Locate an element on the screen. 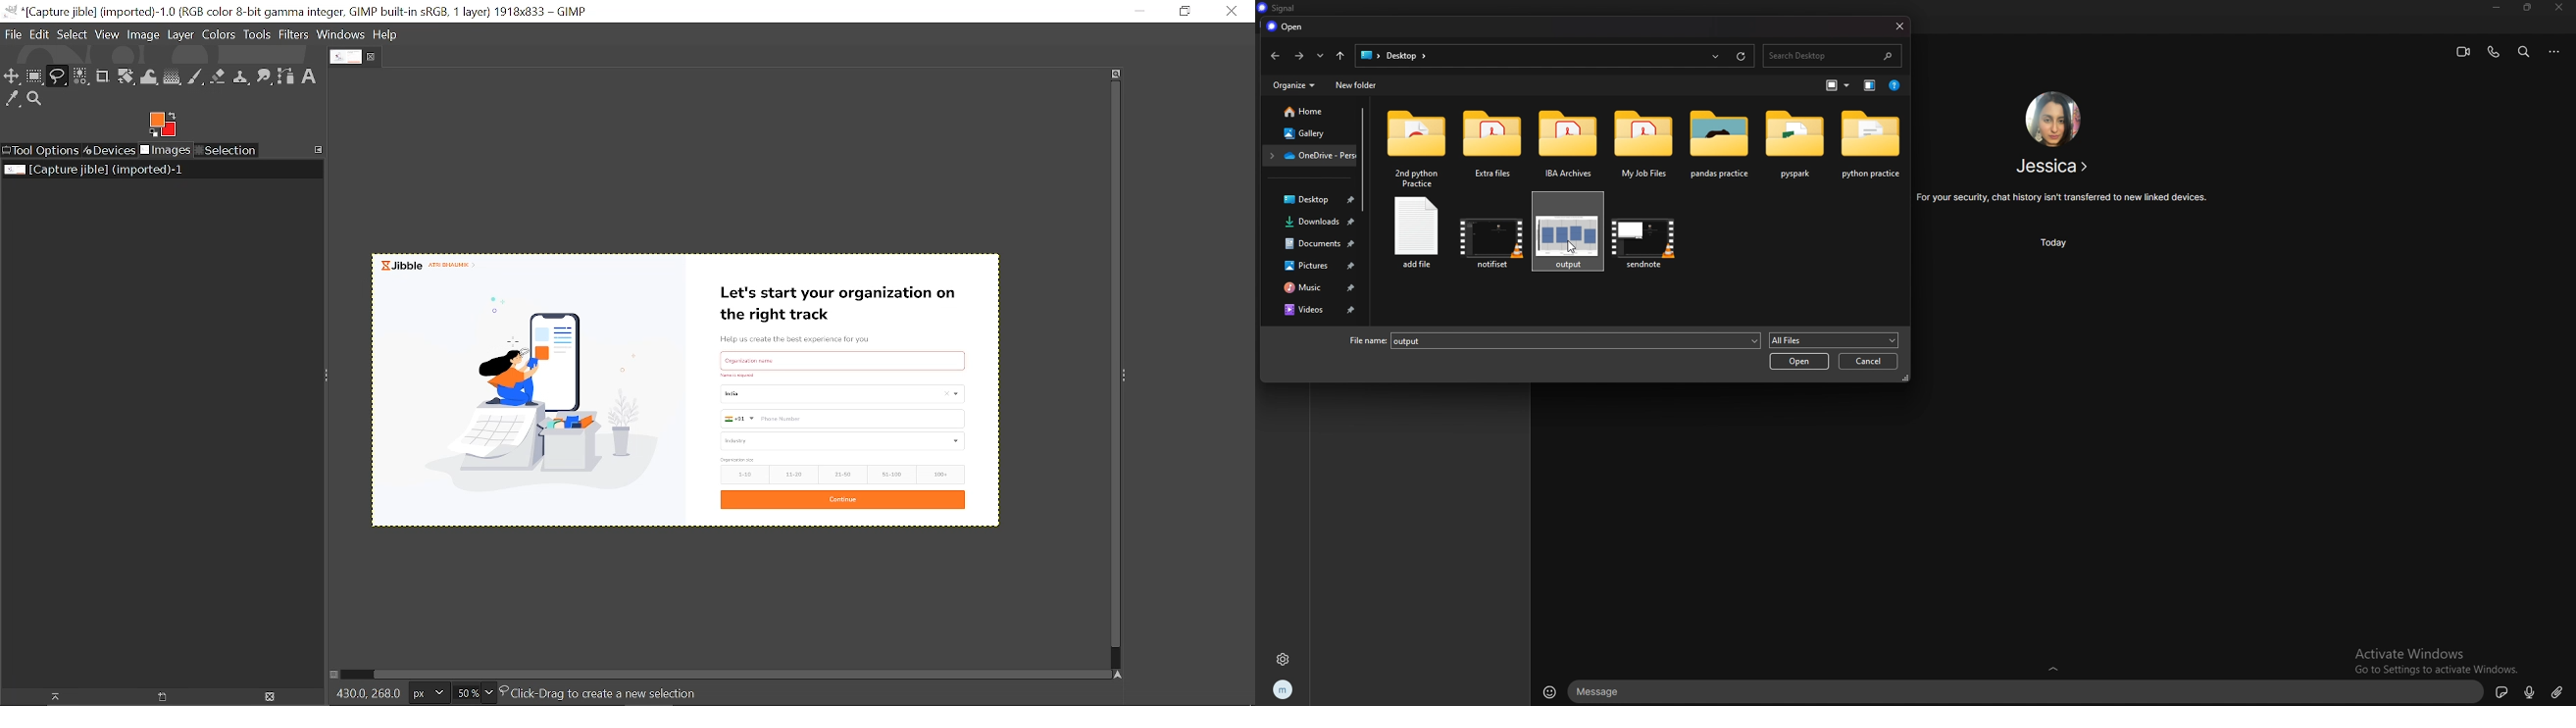  attachment is located at coordinates (2560, 692).